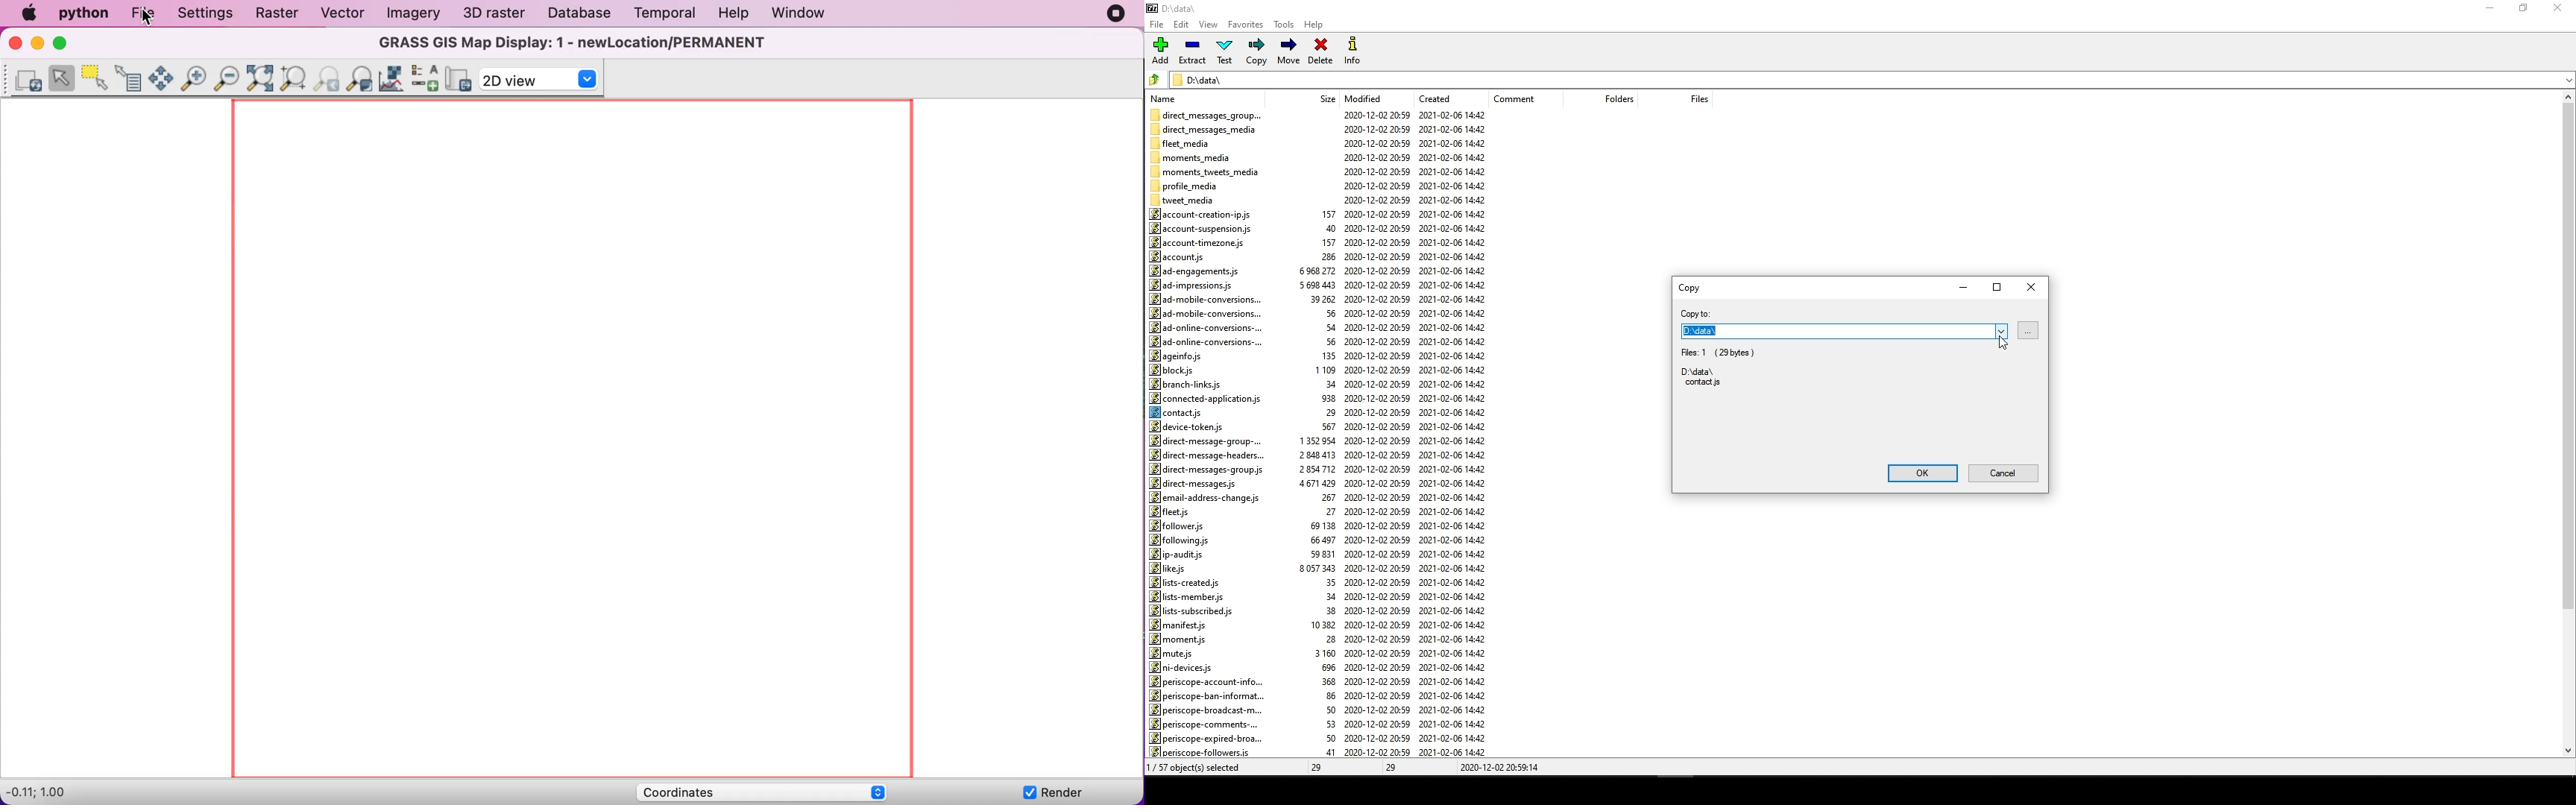 This screenshot has width=2576, height=812. I want to click on connected-application.js, so click(1204, 399).